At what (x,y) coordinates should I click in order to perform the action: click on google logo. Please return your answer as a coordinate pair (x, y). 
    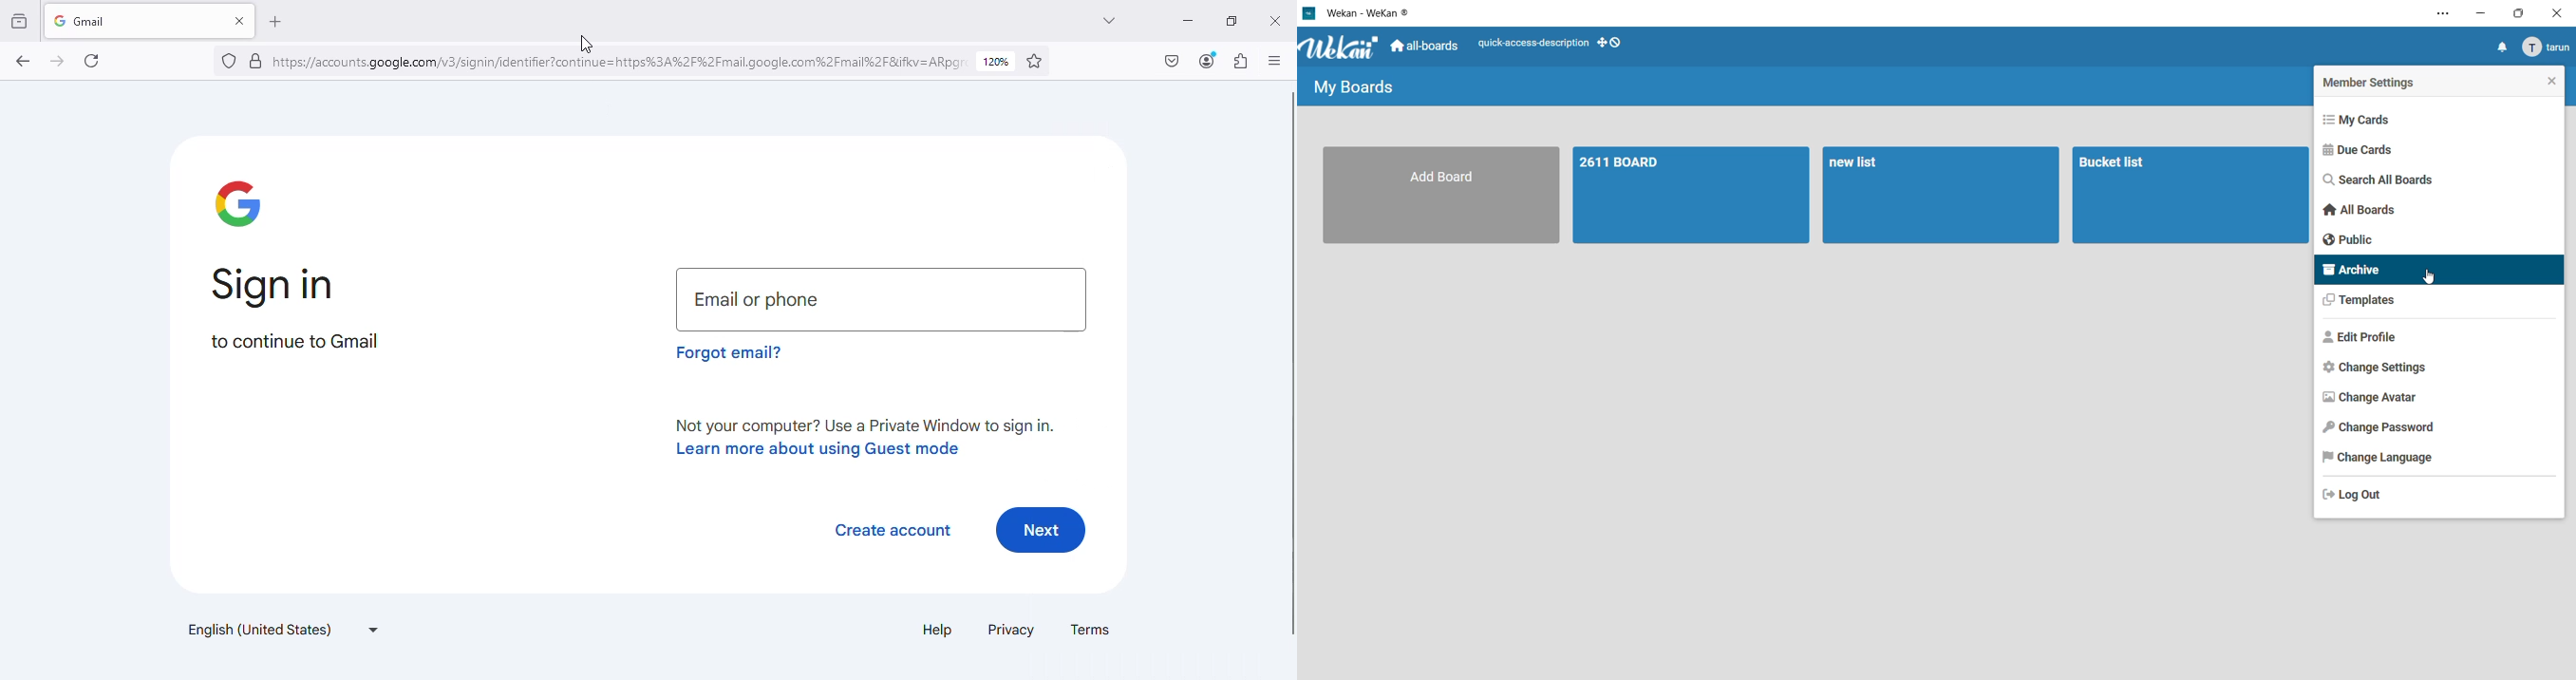
    Looking at the image, I should click on (241, 203).